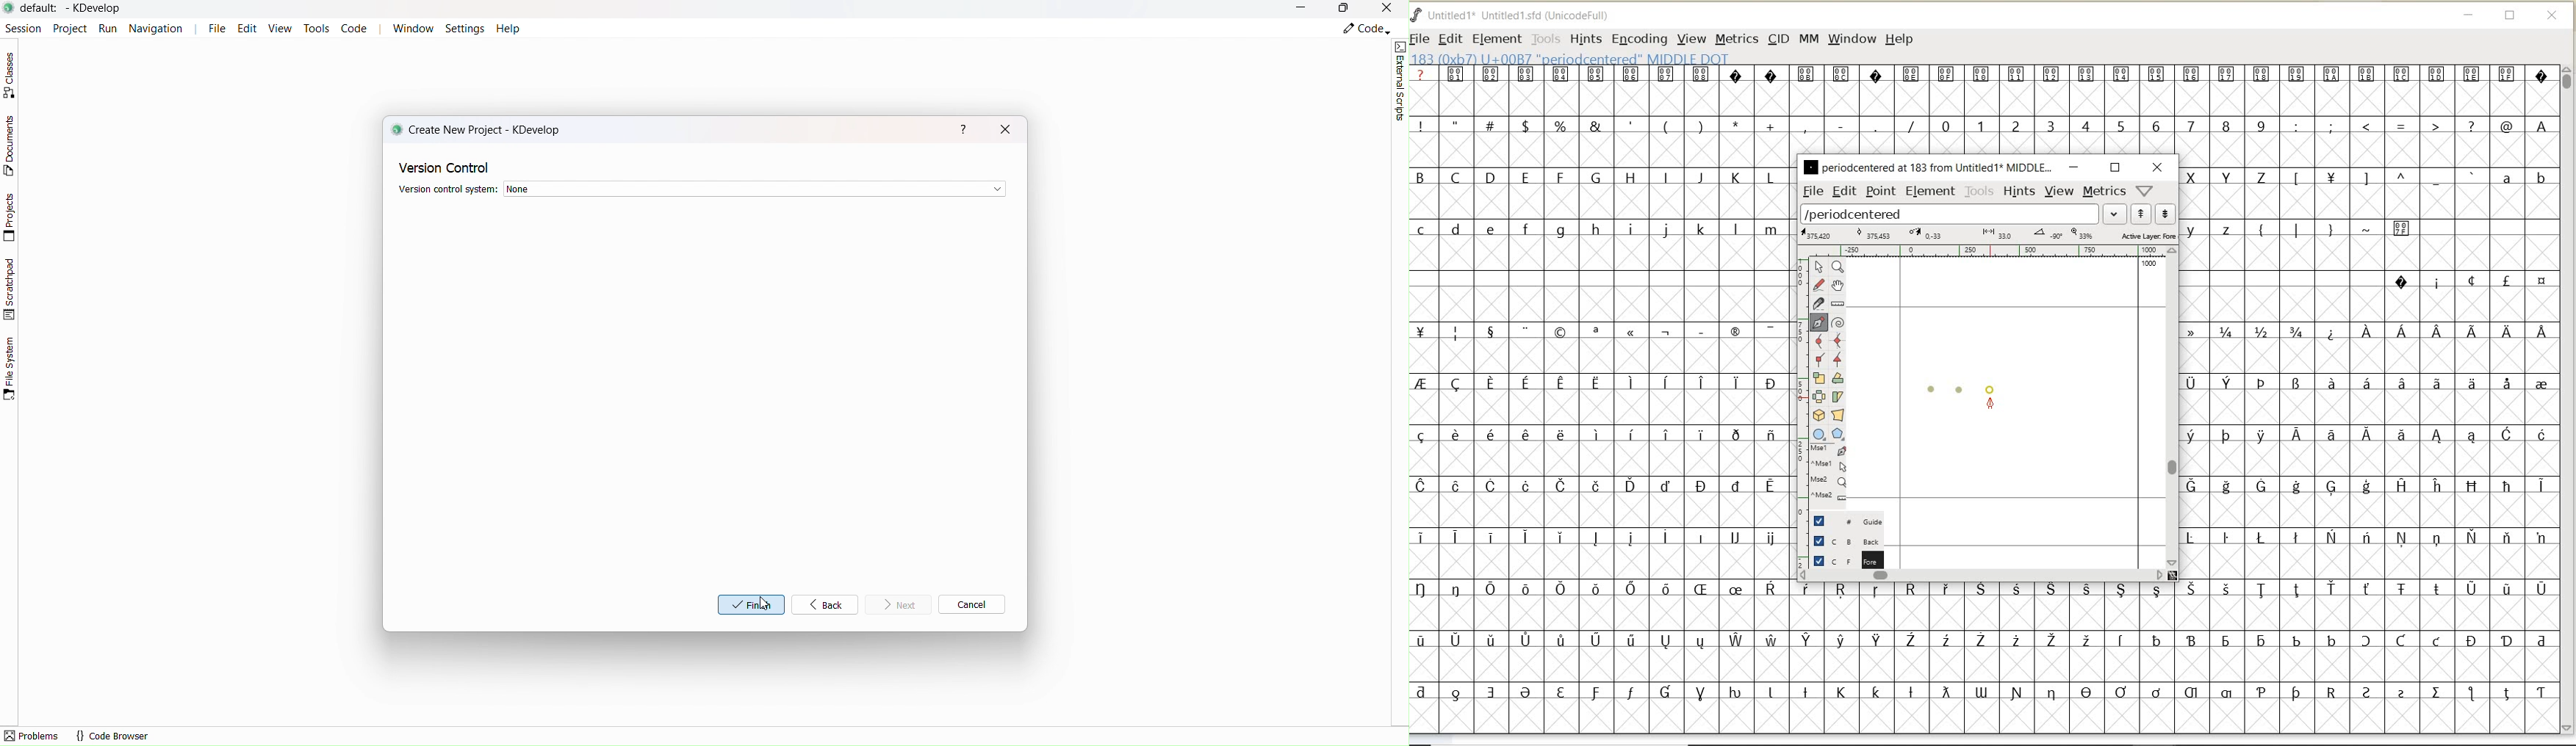 Image resolution: width=2576 pixels, height=756 pixels. Describe the element at coordinates (1639, 40) in the screenshot. I see `ENCODING` at that location.